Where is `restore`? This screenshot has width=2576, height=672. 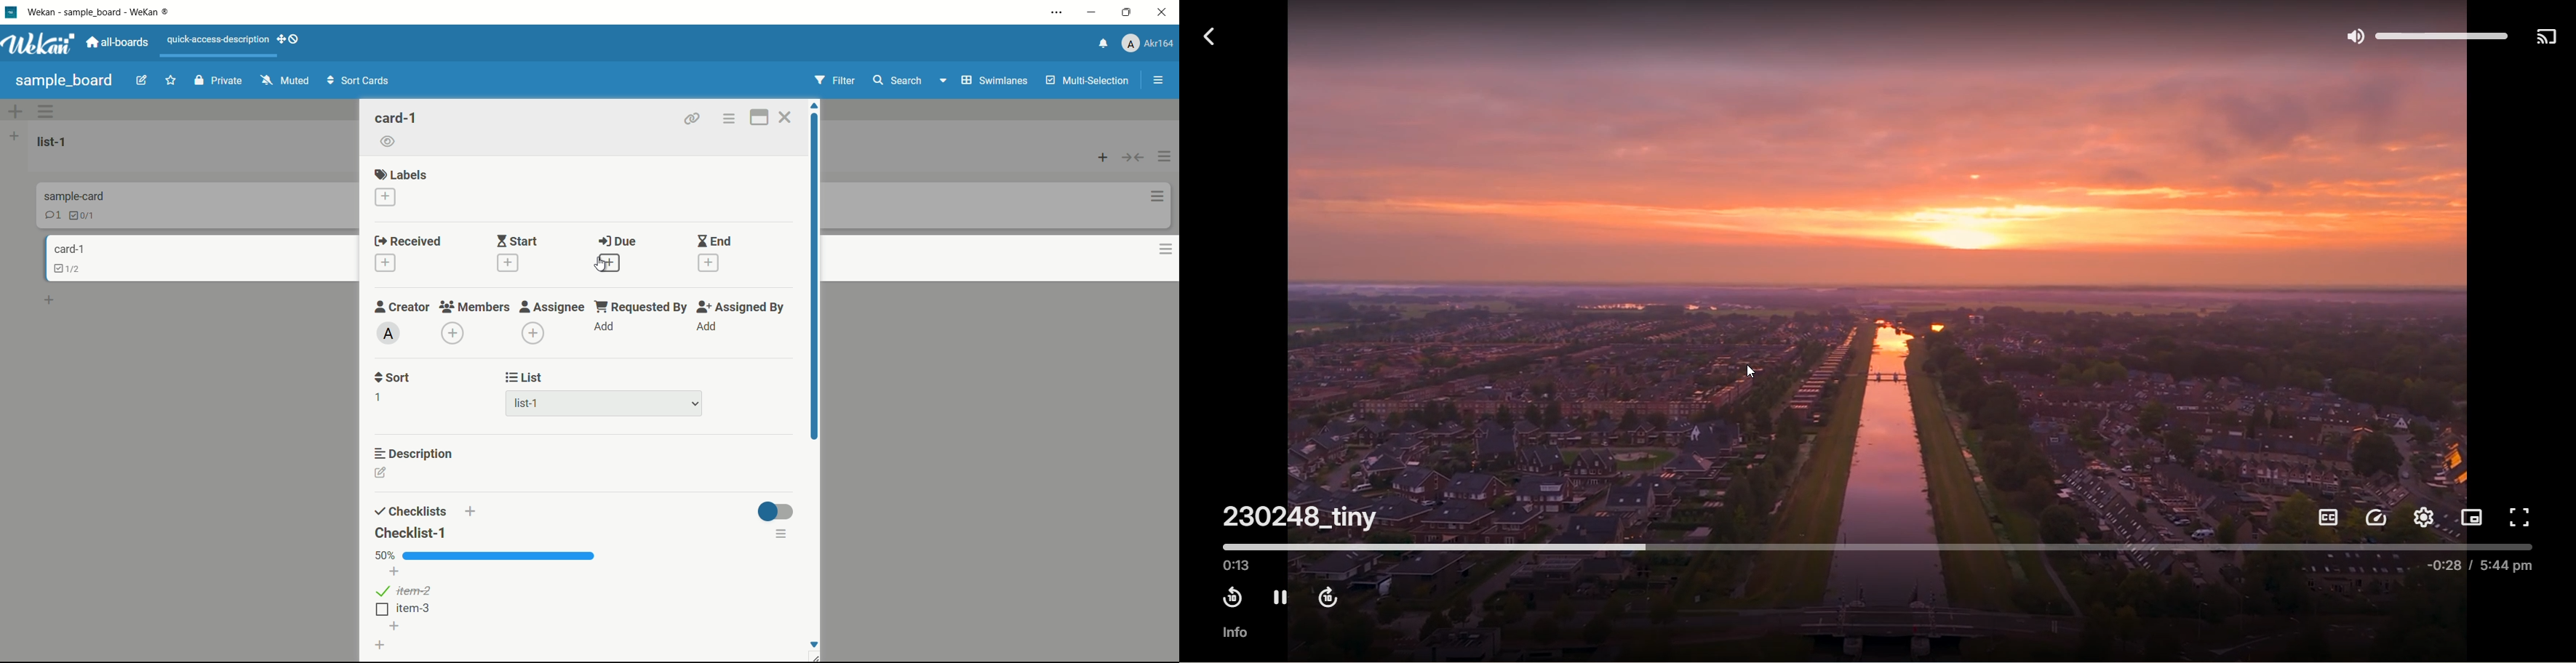
restore is located at coordinates (1127, 13).